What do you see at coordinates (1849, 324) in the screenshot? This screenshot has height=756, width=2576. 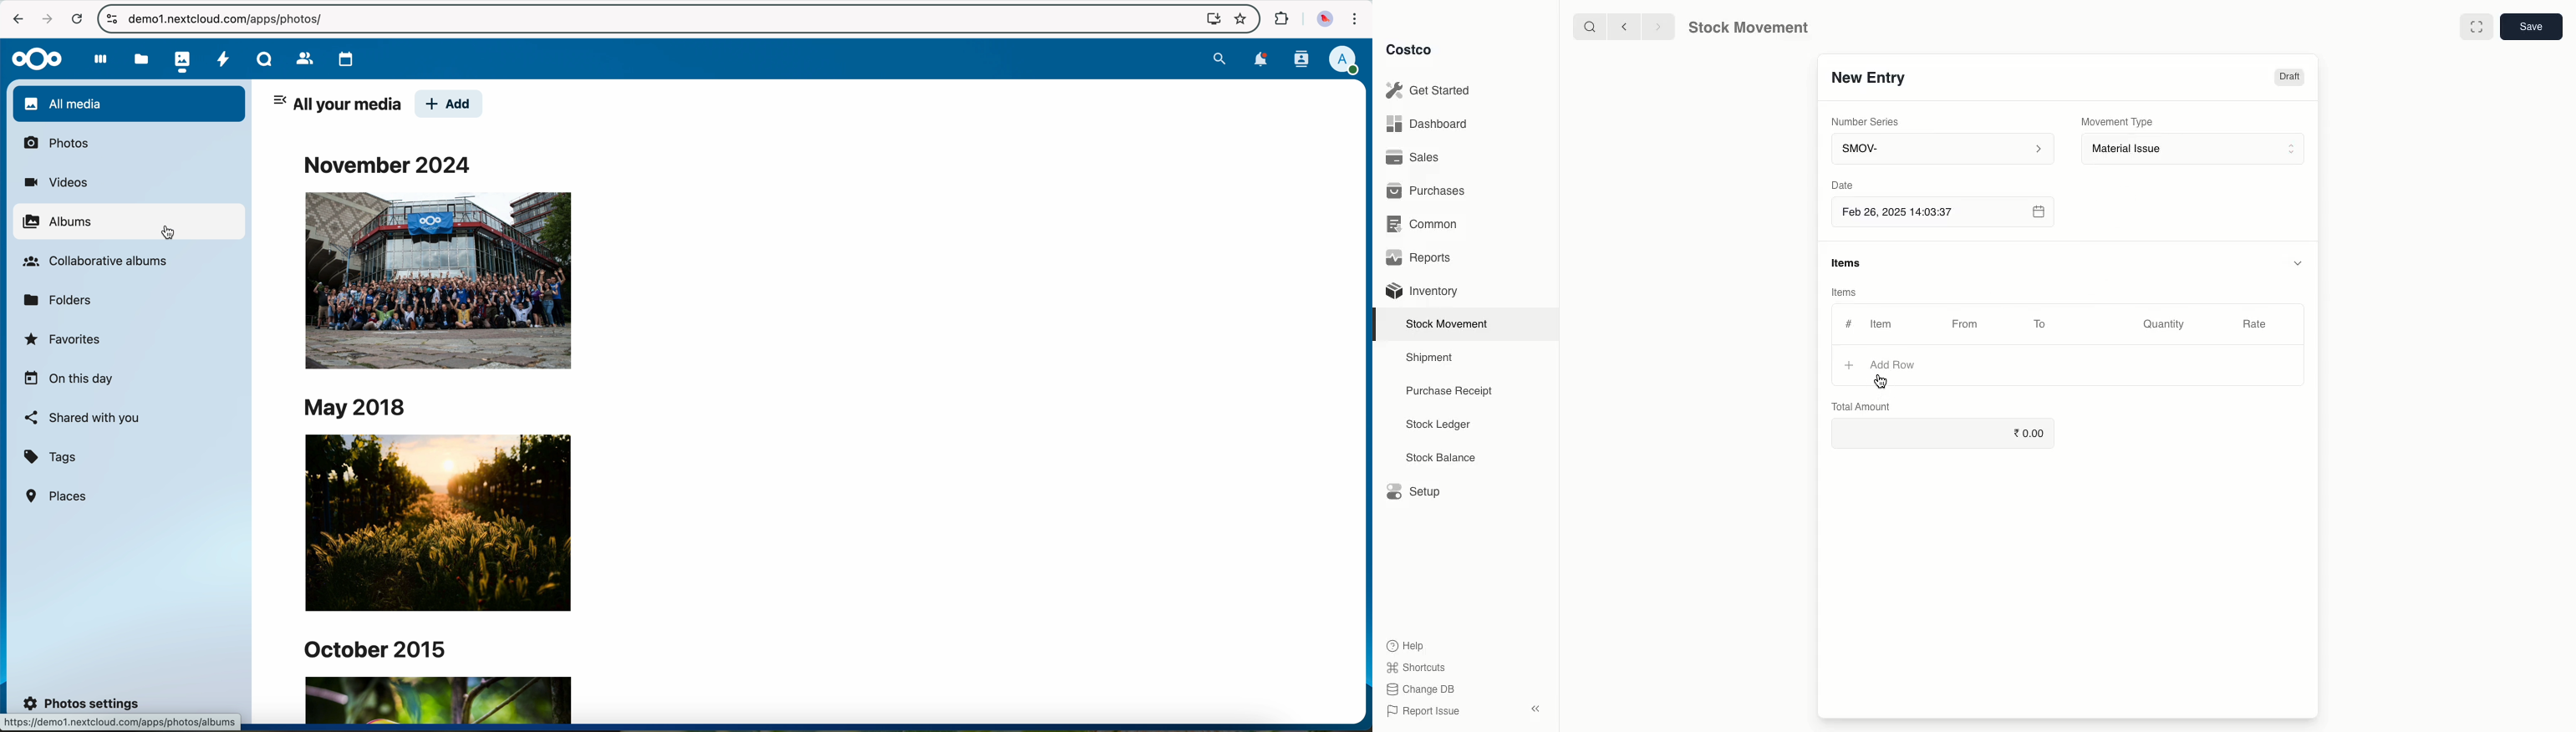 I see `#` at bounding box center [1849, 324].